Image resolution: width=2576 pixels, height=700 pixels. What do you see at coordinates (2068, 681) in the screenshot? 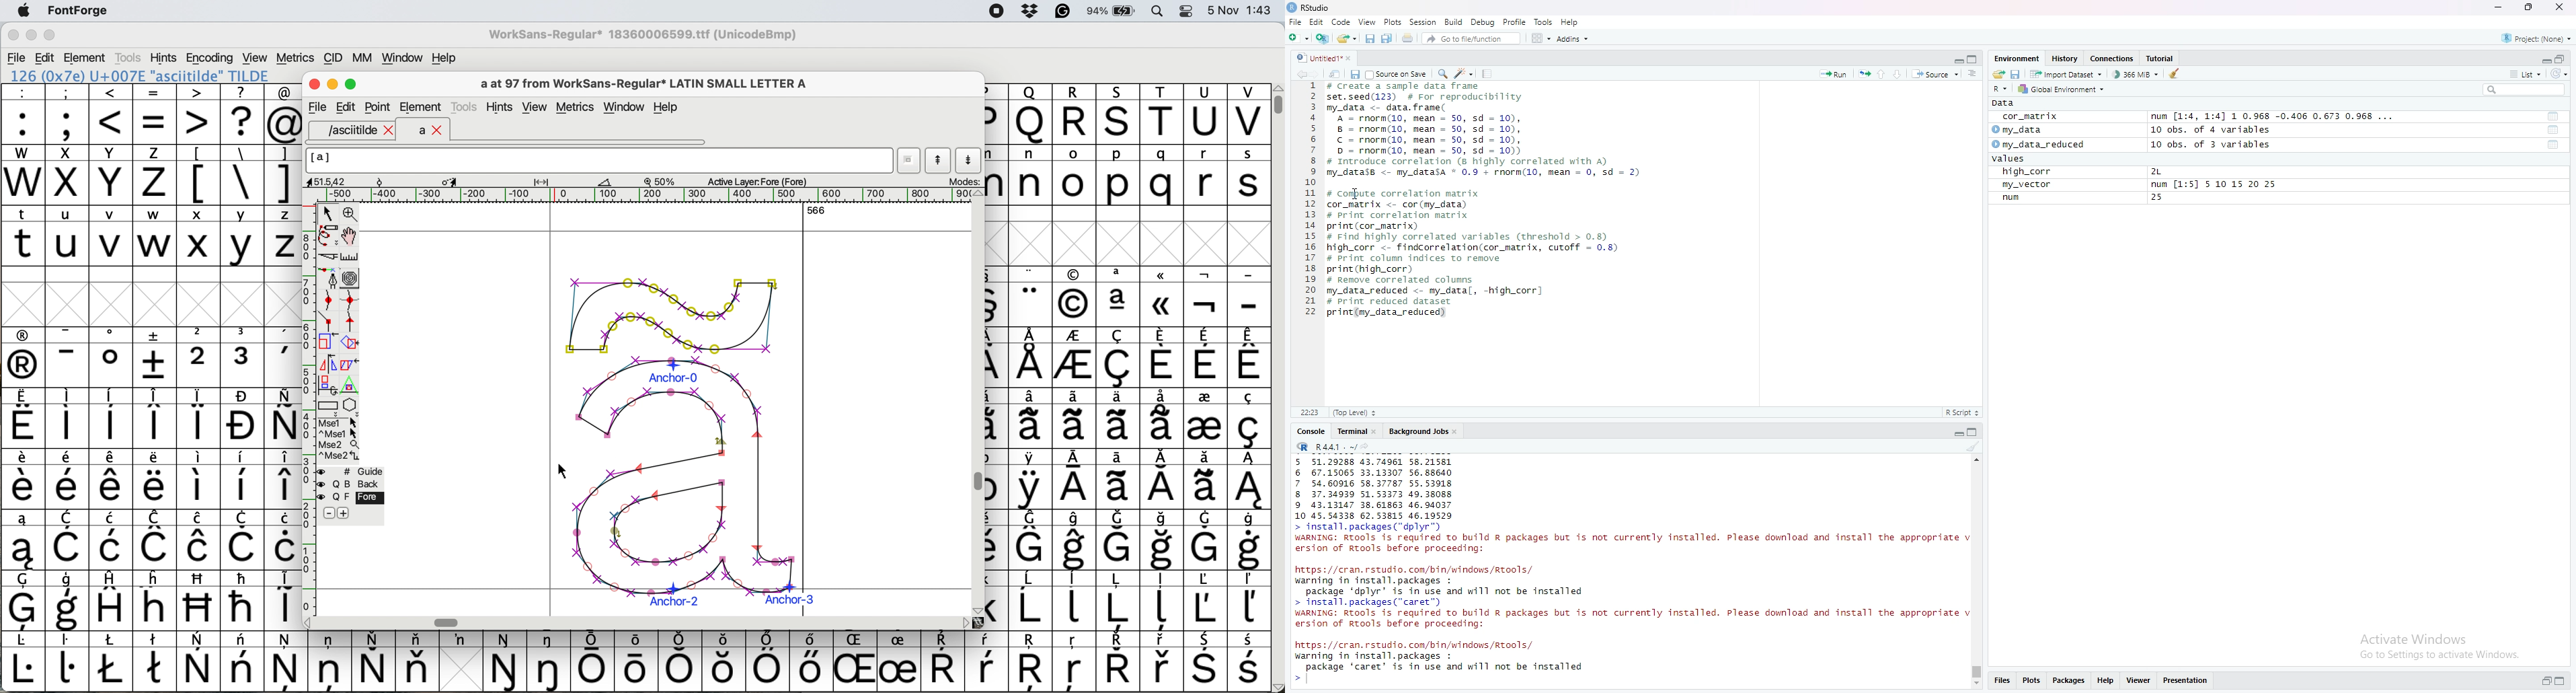
I see `Packages` at bounding box center [2068, 681].